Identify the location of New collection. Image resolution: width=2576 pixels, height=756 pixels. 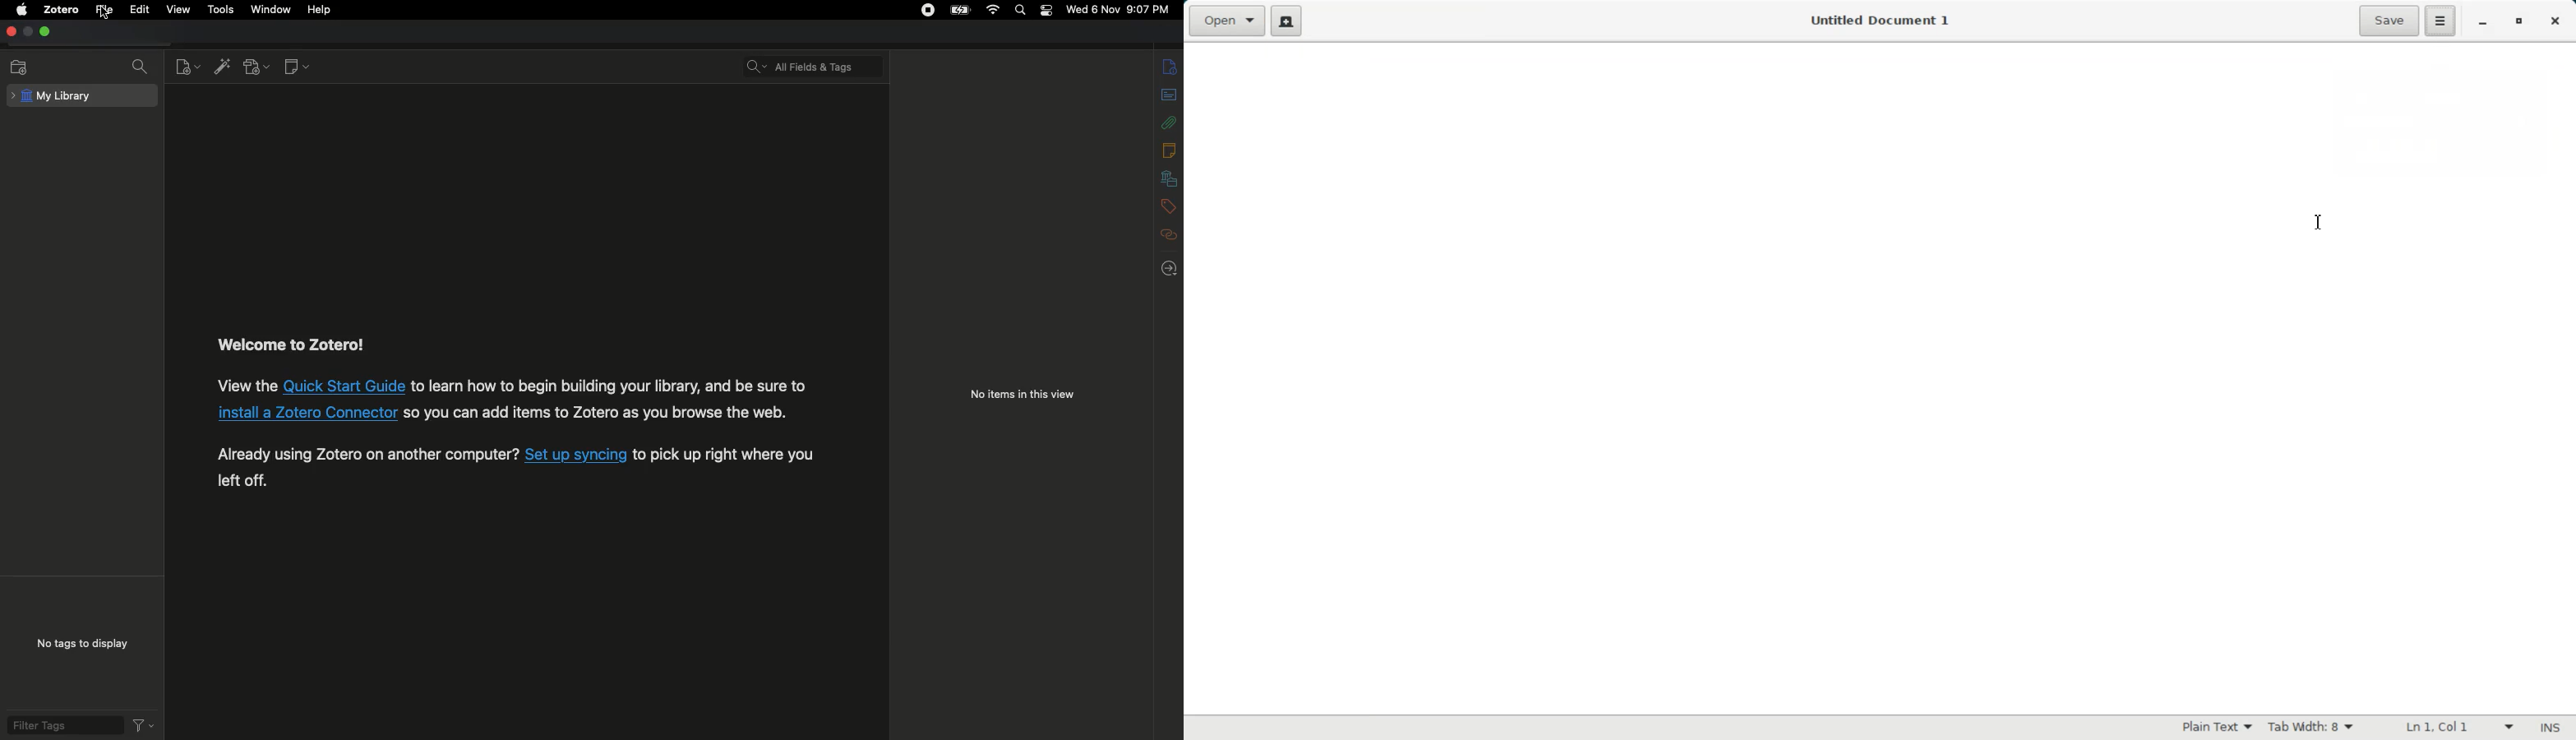
(20, 67).